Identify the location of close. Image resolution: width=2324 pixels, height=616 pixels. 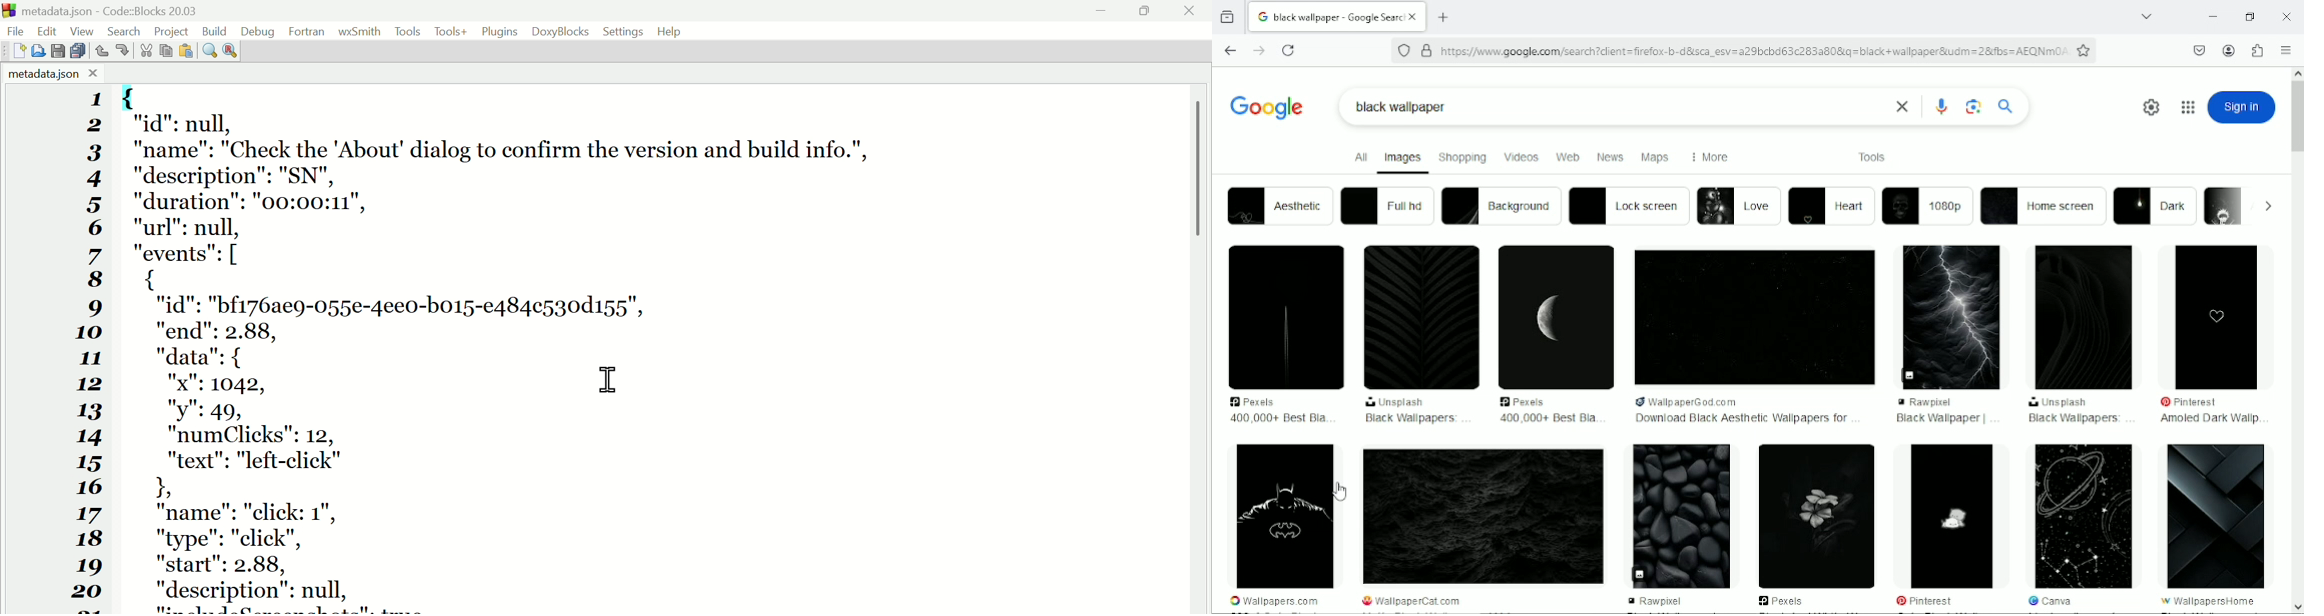
(1416, 18).